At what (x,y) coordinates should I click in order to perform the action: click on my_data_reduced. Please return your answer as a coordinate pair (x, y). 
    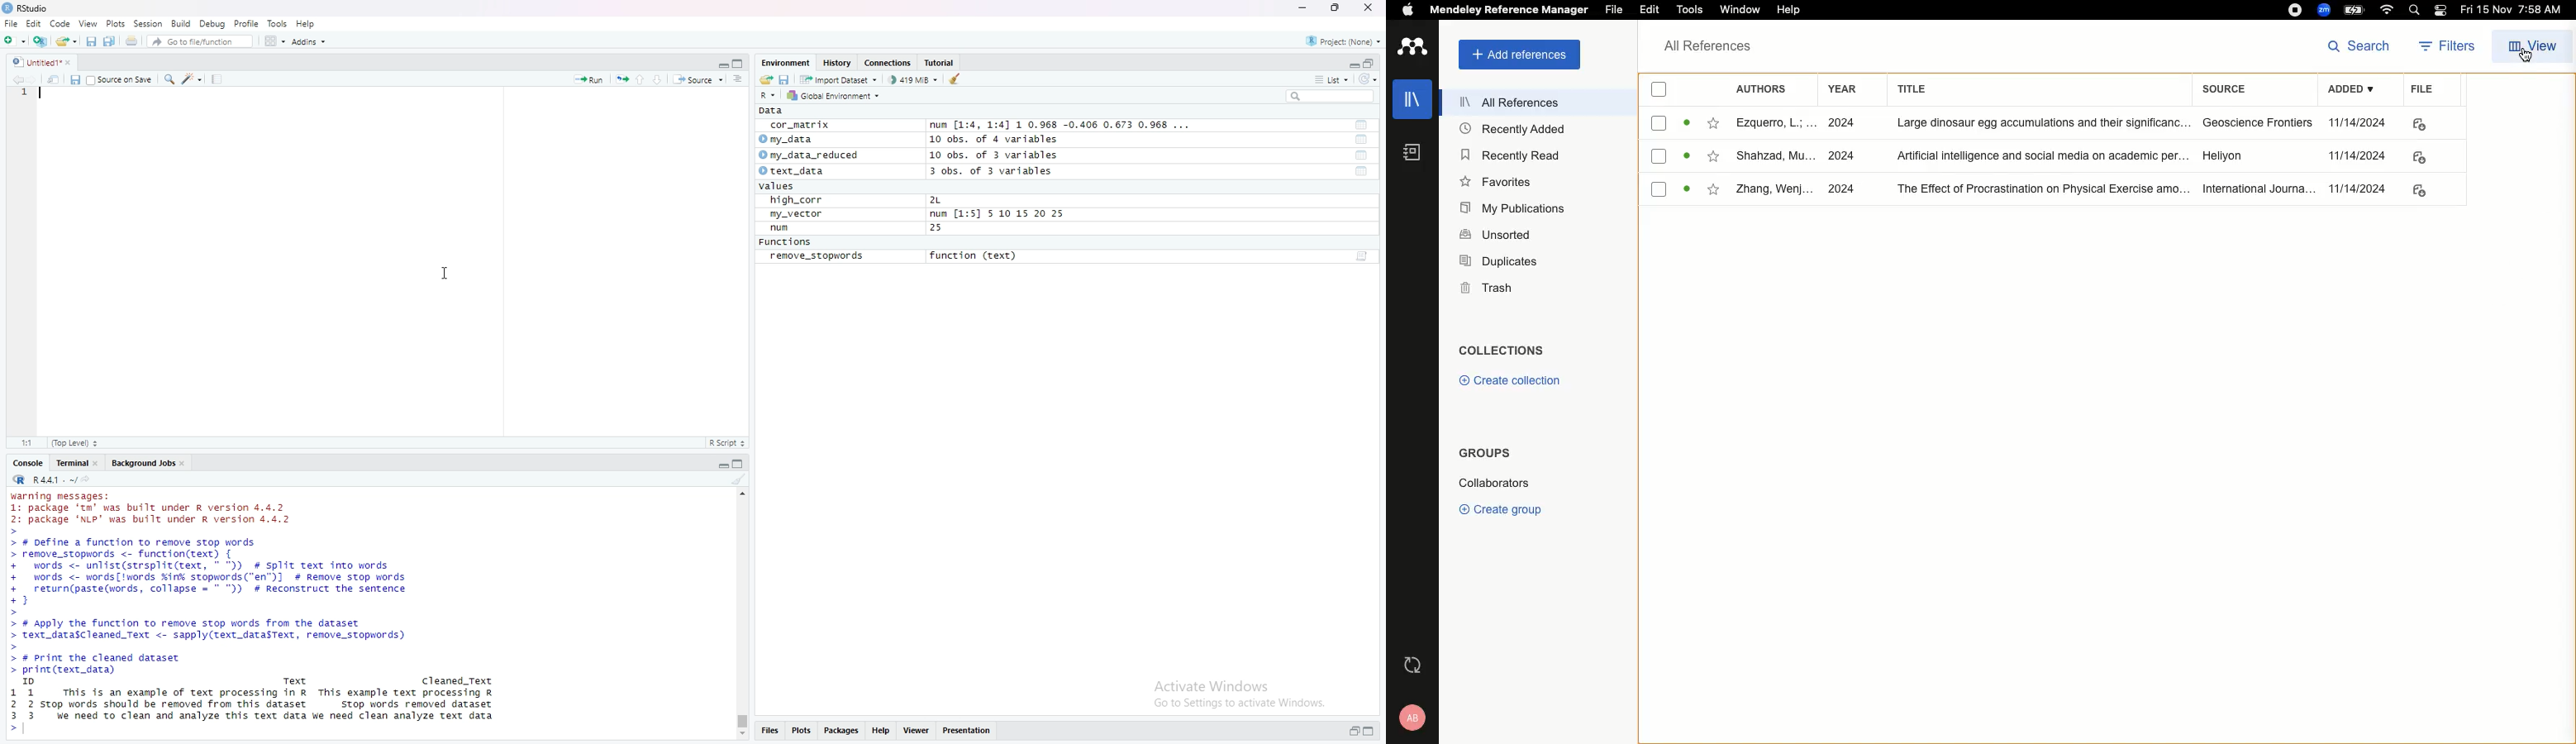
    Looking at the image, I should click on (813, 156).